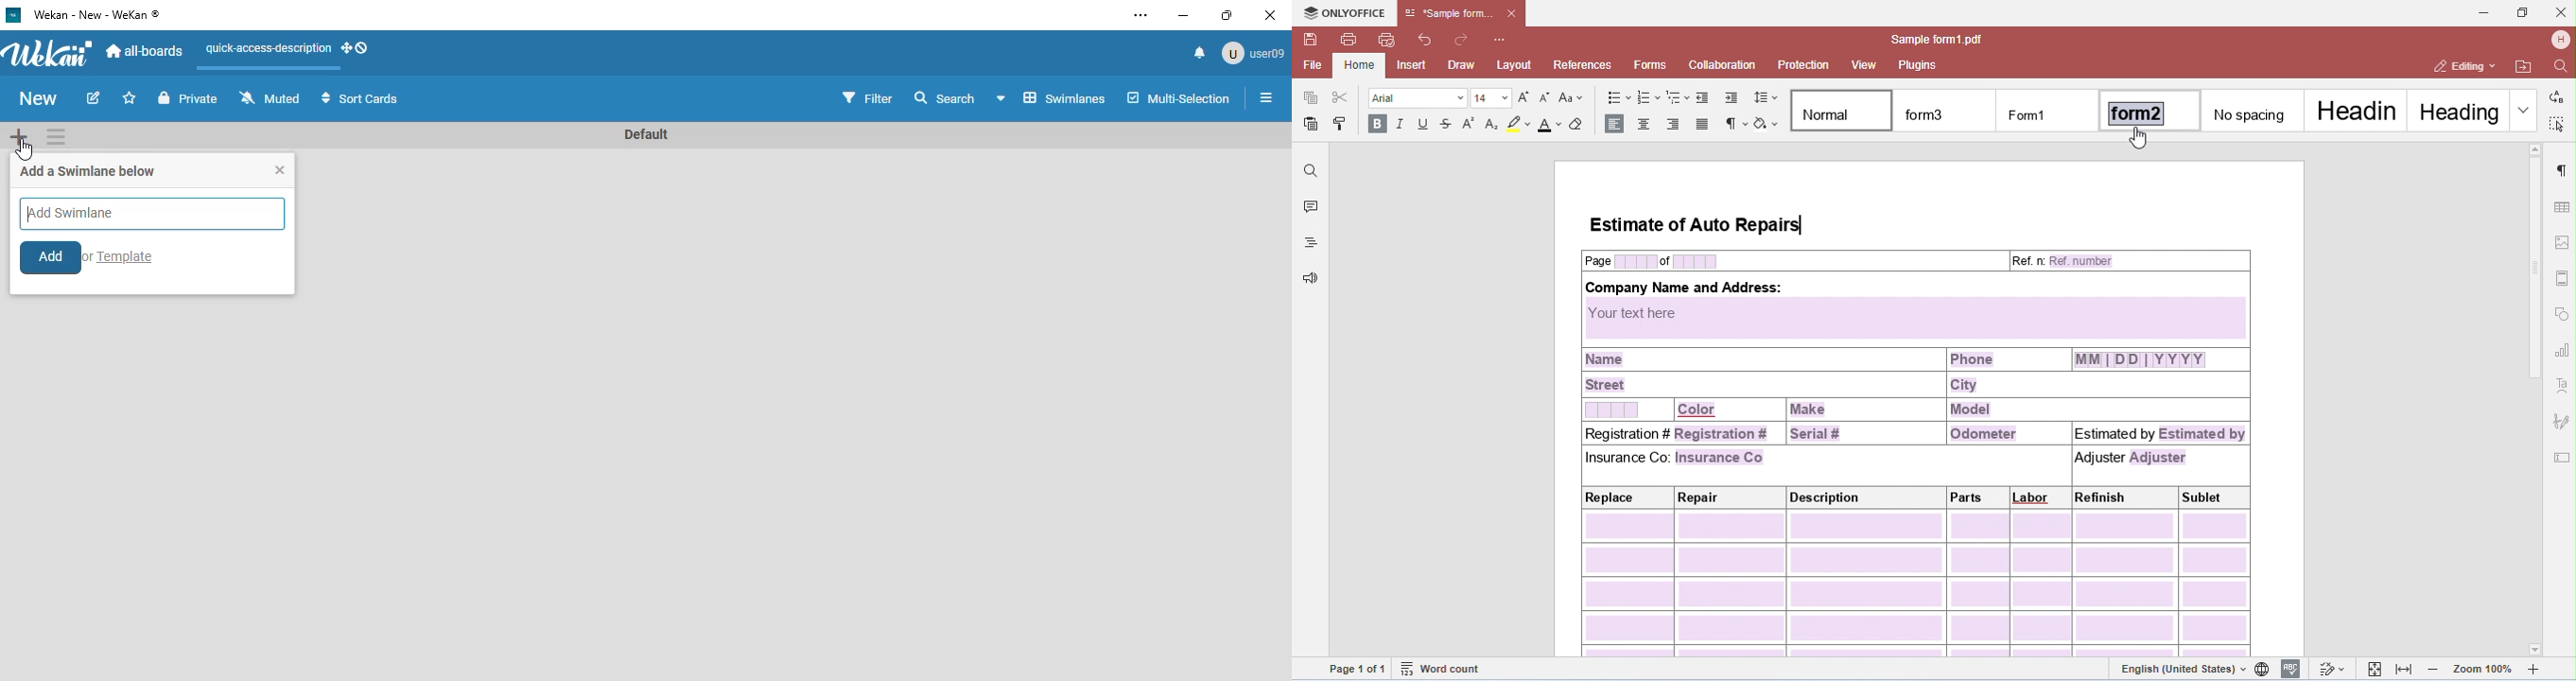  I want to click on board name, so click(36, 99).